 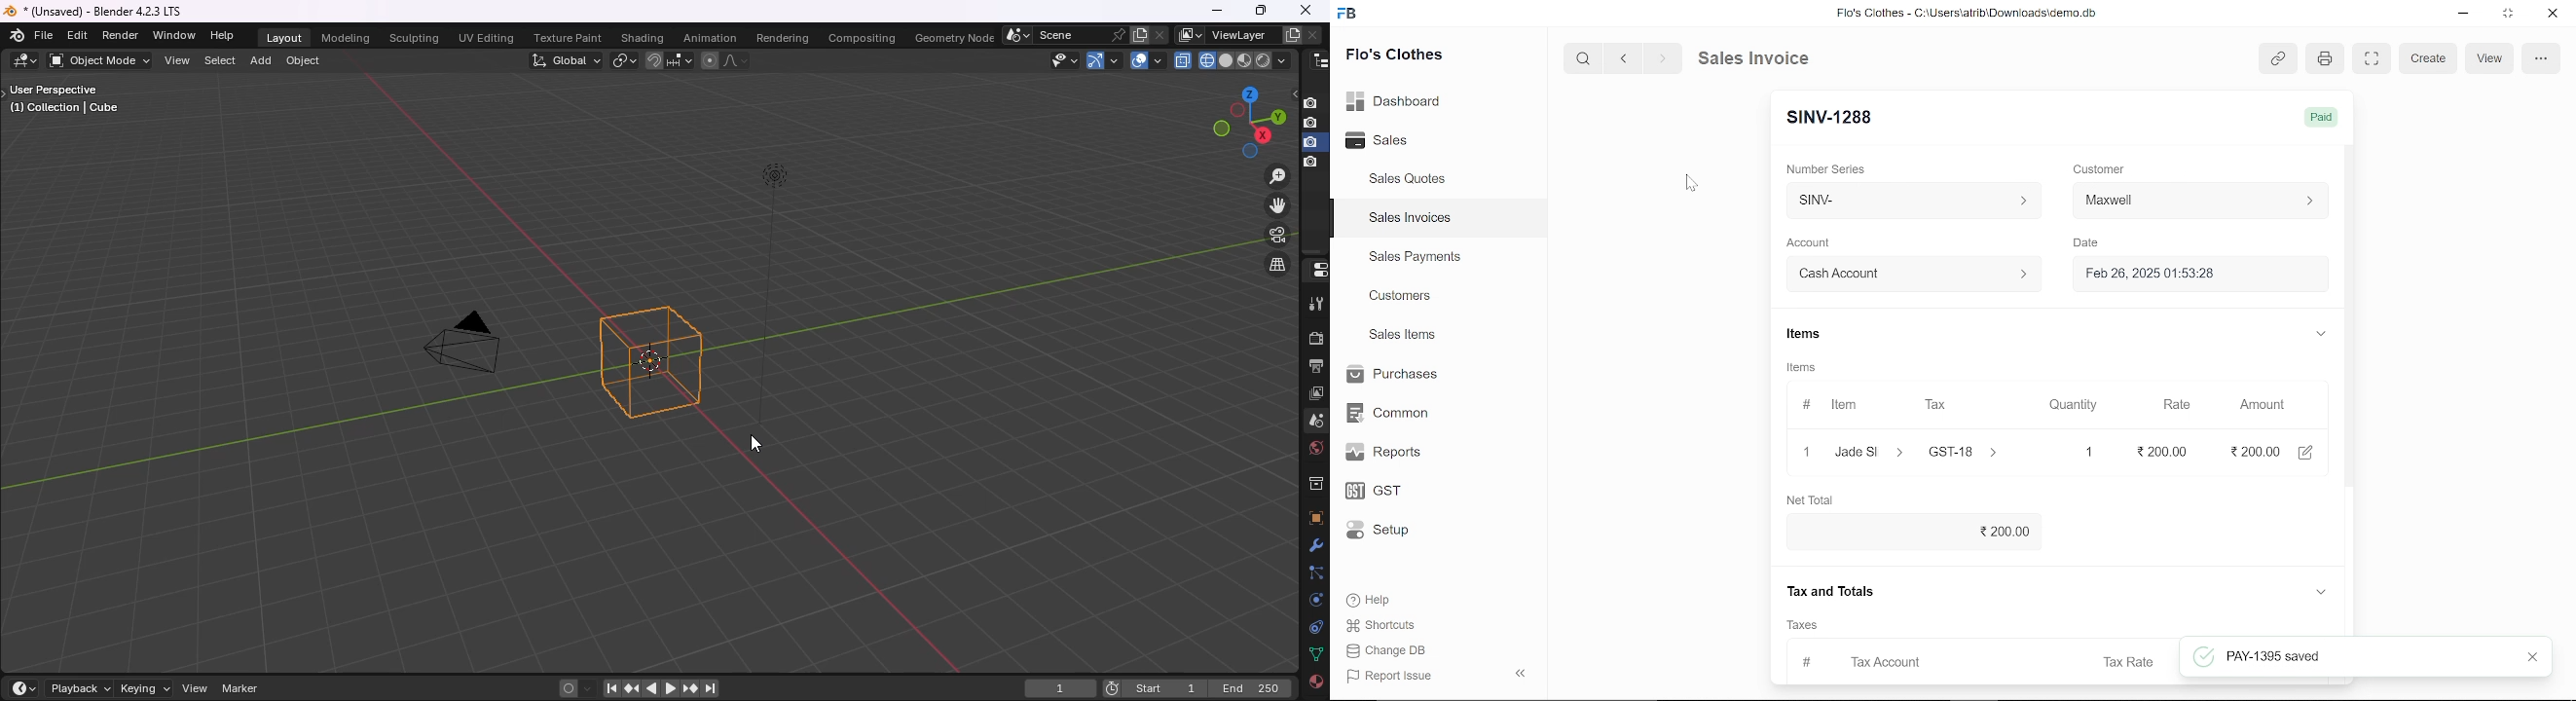 What do you see at coordinates (1624, 57) in the screenshot?
I see `previous` at bounding box center [1624, 57].